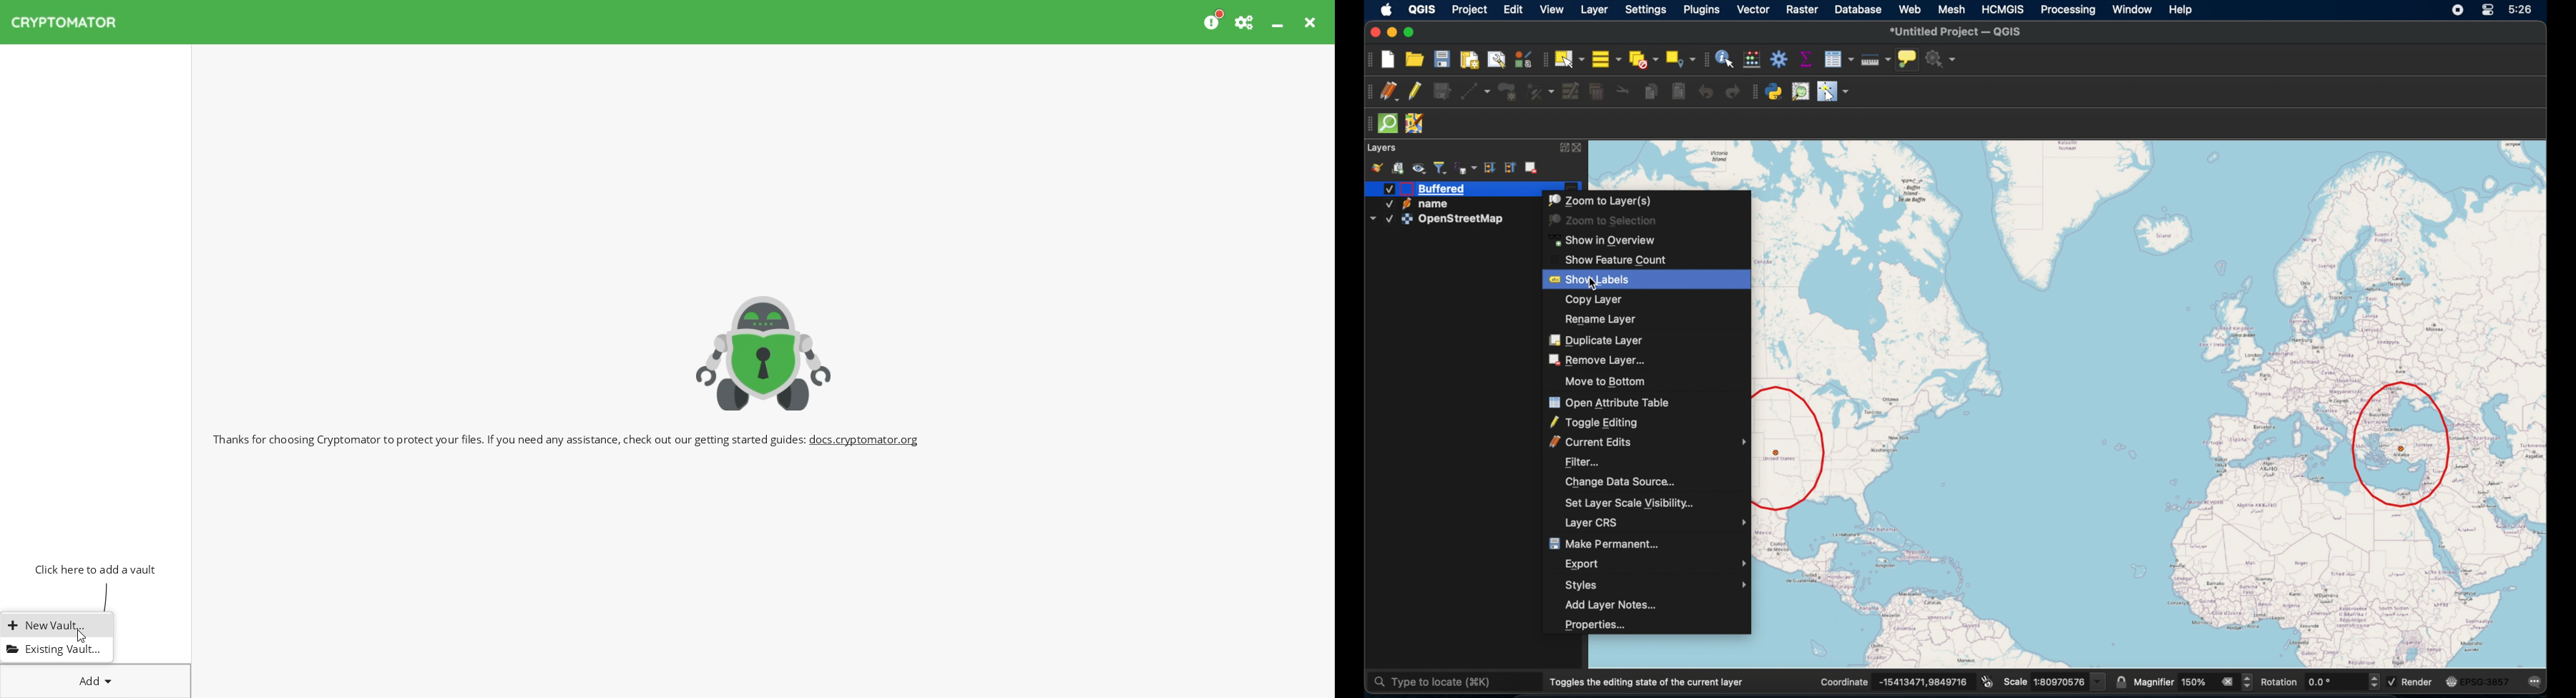 Image resolution: width=2576 pixels, height=700 pixels. Describe the element at coordinates (1725, 59) in the screenshot. I see `identify features` at that location.